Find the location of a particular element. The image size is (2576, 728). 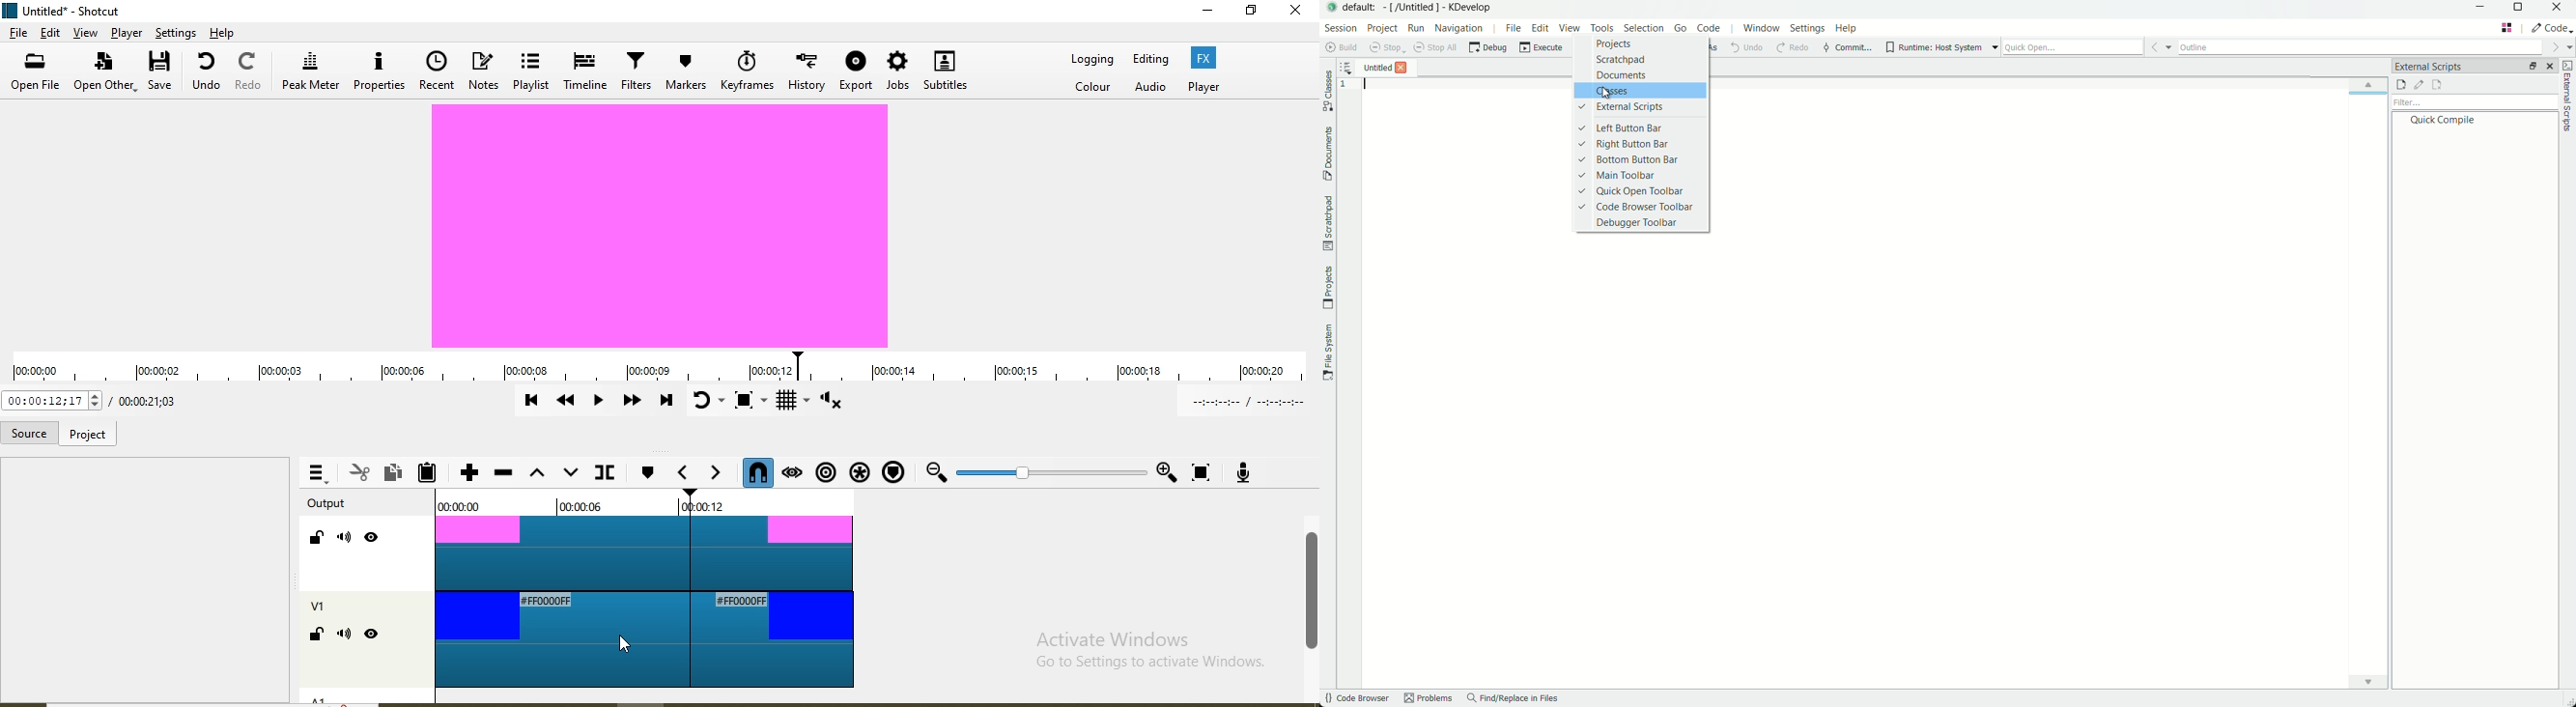

Timeline is located at coordinates (584, 71).